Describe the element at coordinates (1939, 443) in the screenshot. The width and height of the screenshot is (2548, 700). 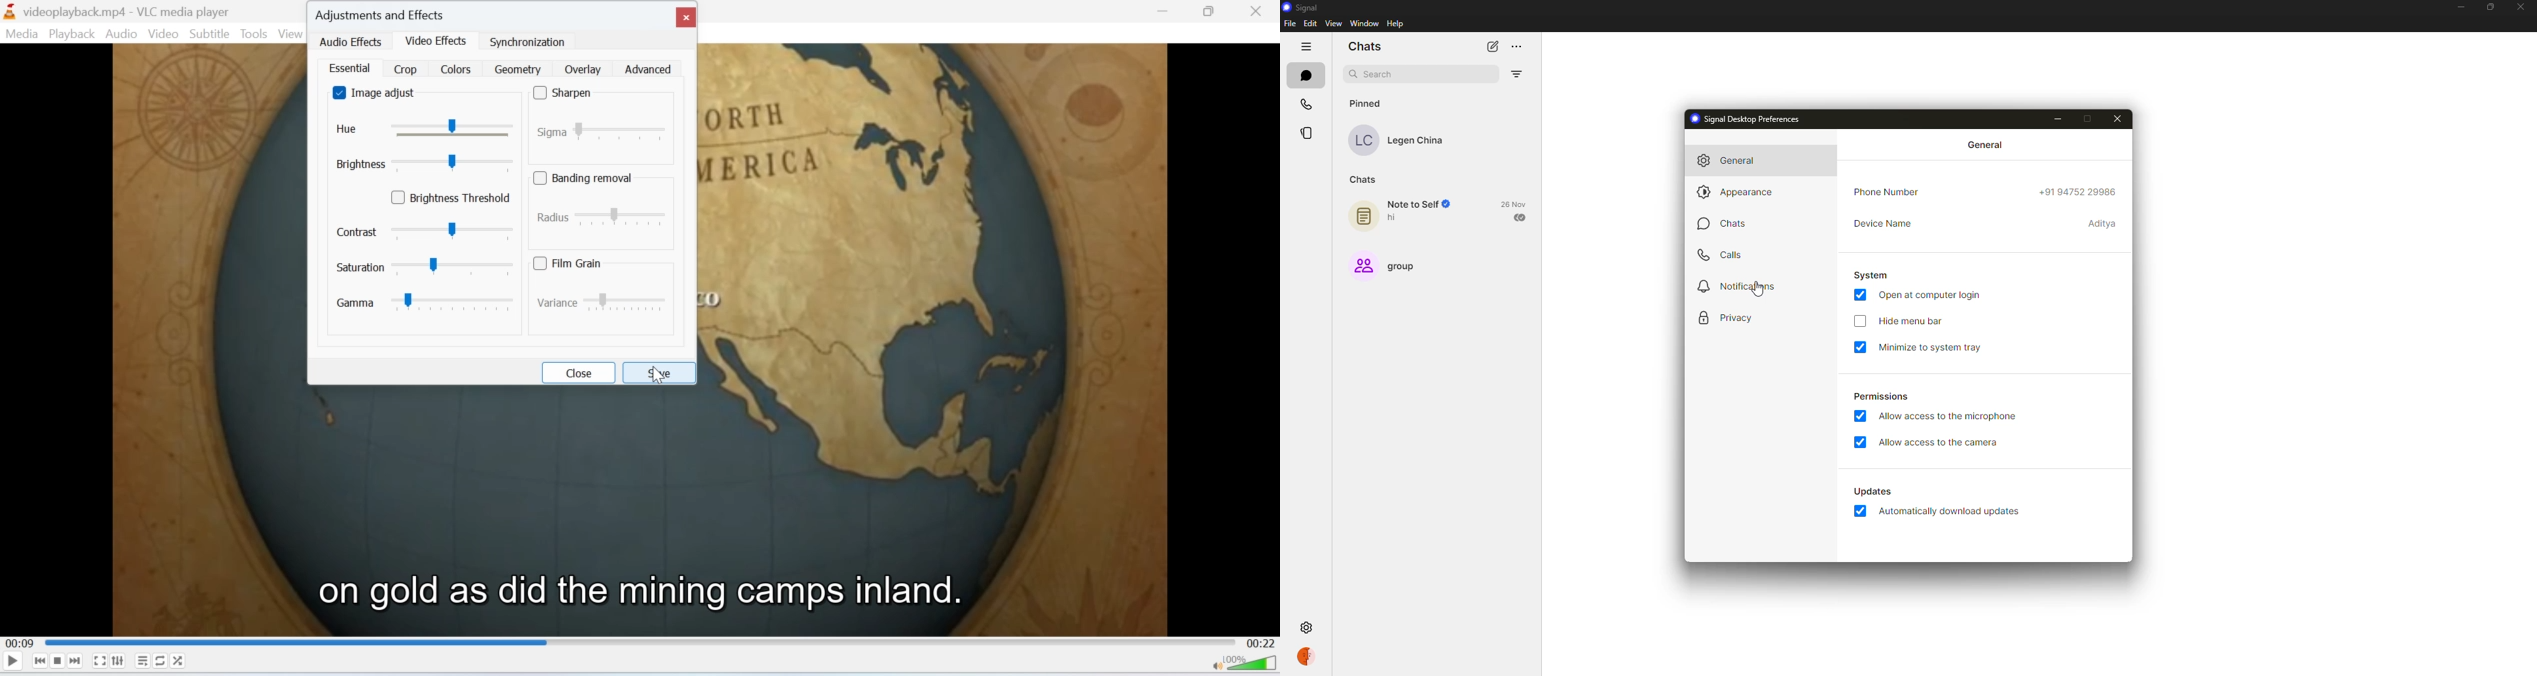
I see `allow access to camera` at that location.